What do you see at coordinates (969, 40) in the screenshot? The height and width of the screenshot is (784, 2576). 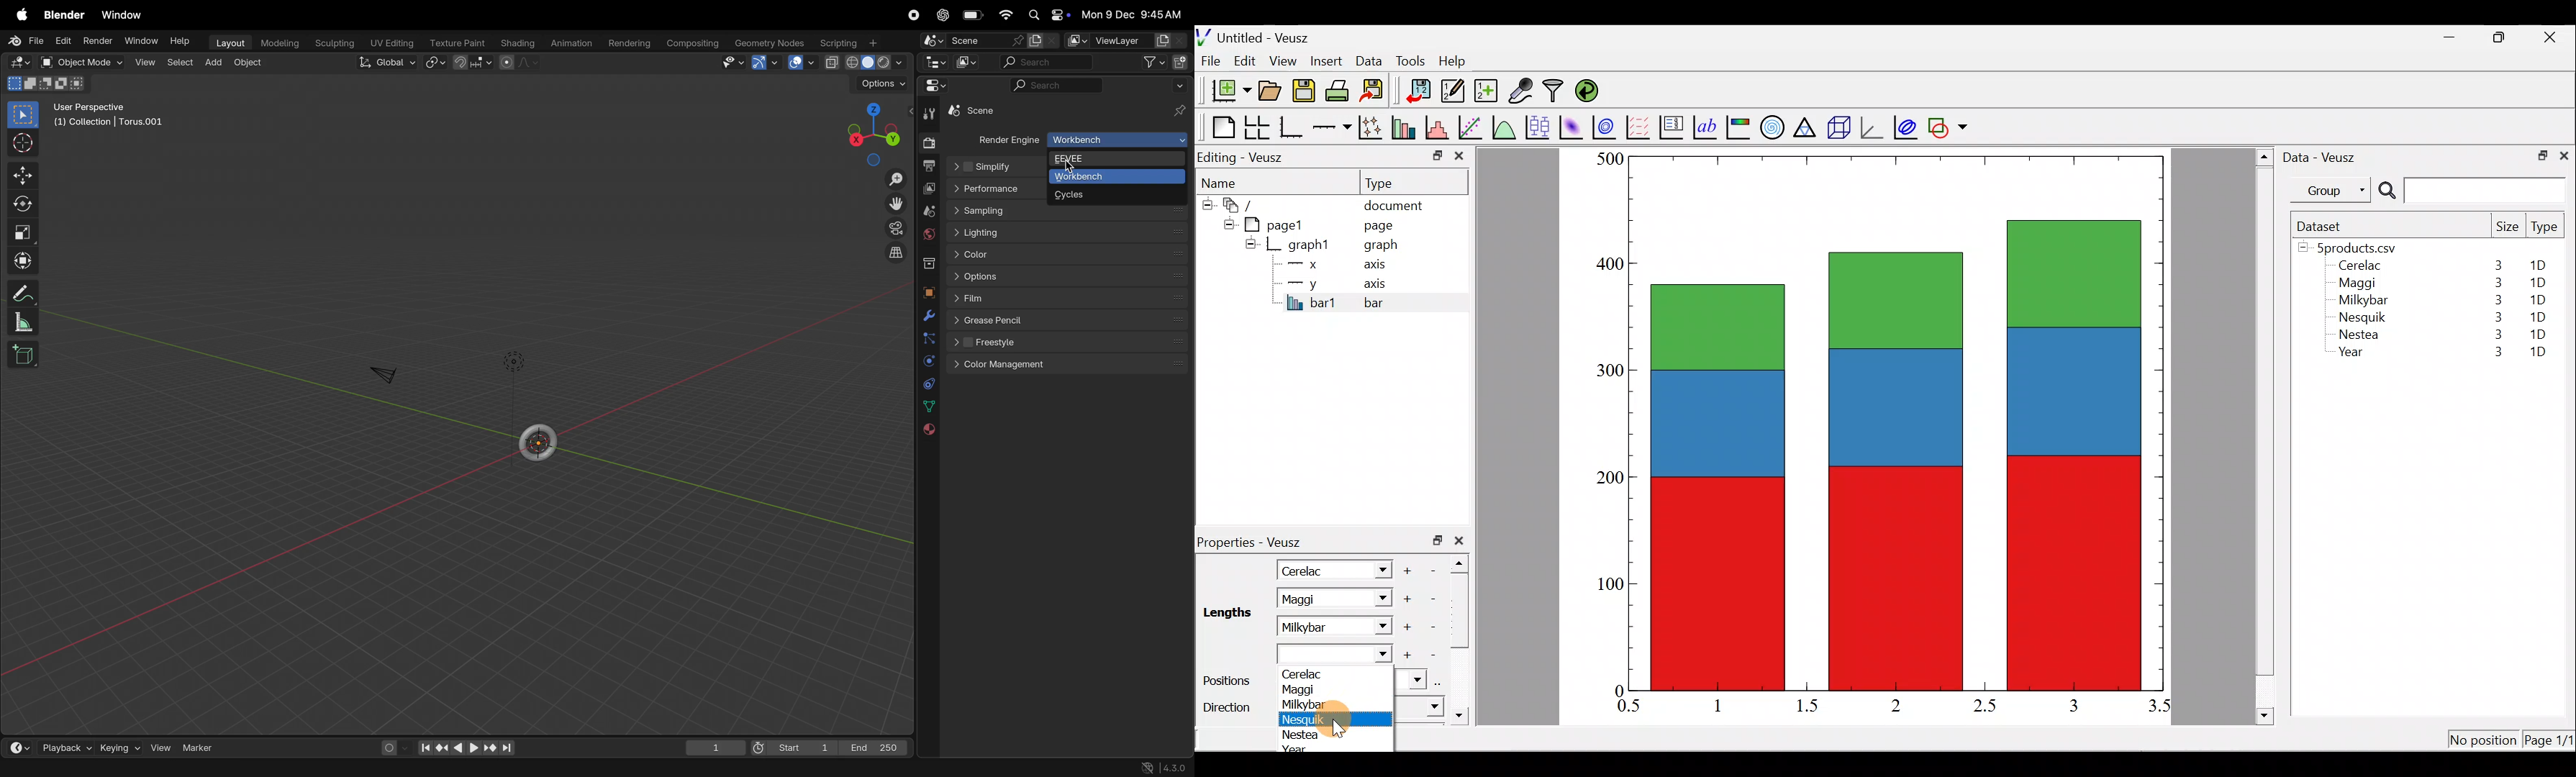 I see `scene` at bounding box center [969, 40].